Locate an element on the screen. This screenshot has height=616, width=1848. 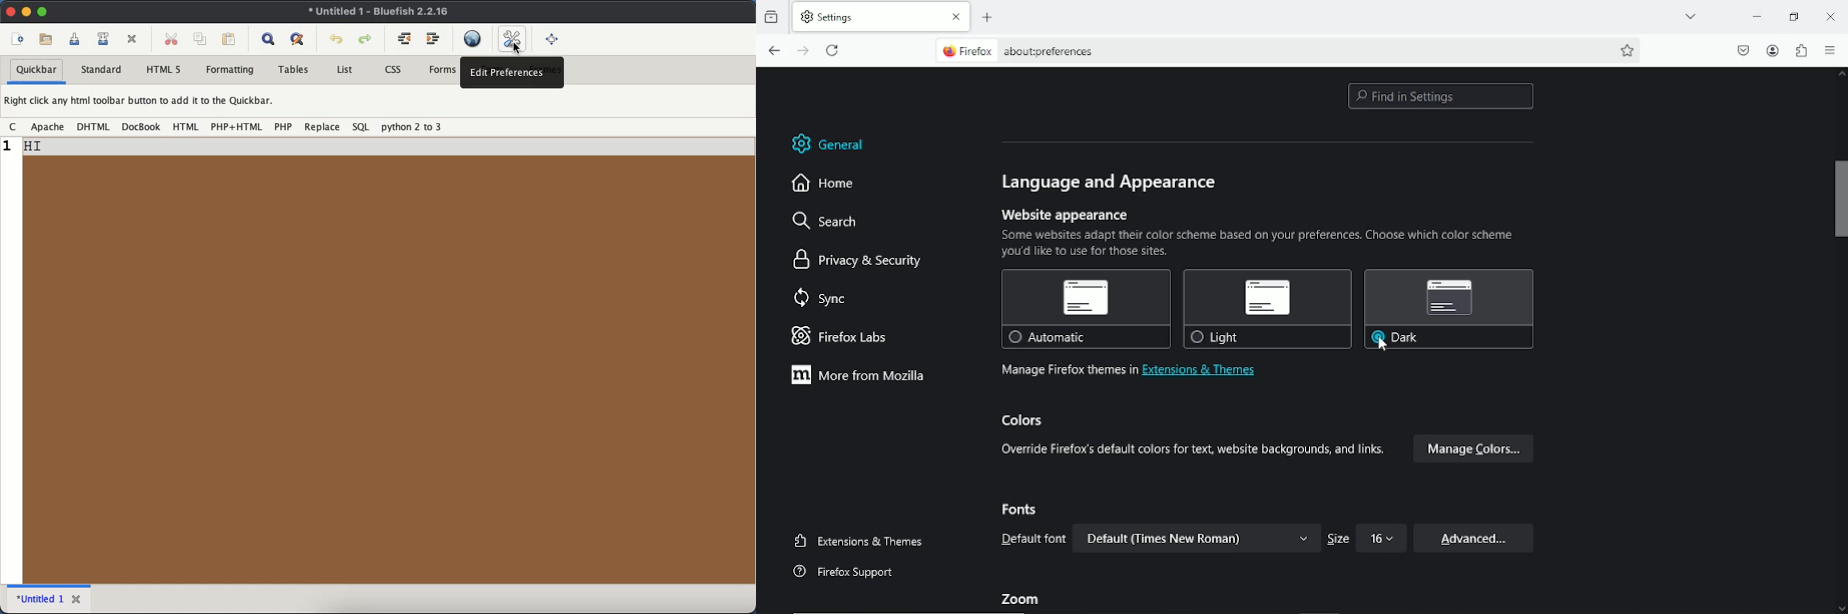
cut is located at coordinates (171, 36).